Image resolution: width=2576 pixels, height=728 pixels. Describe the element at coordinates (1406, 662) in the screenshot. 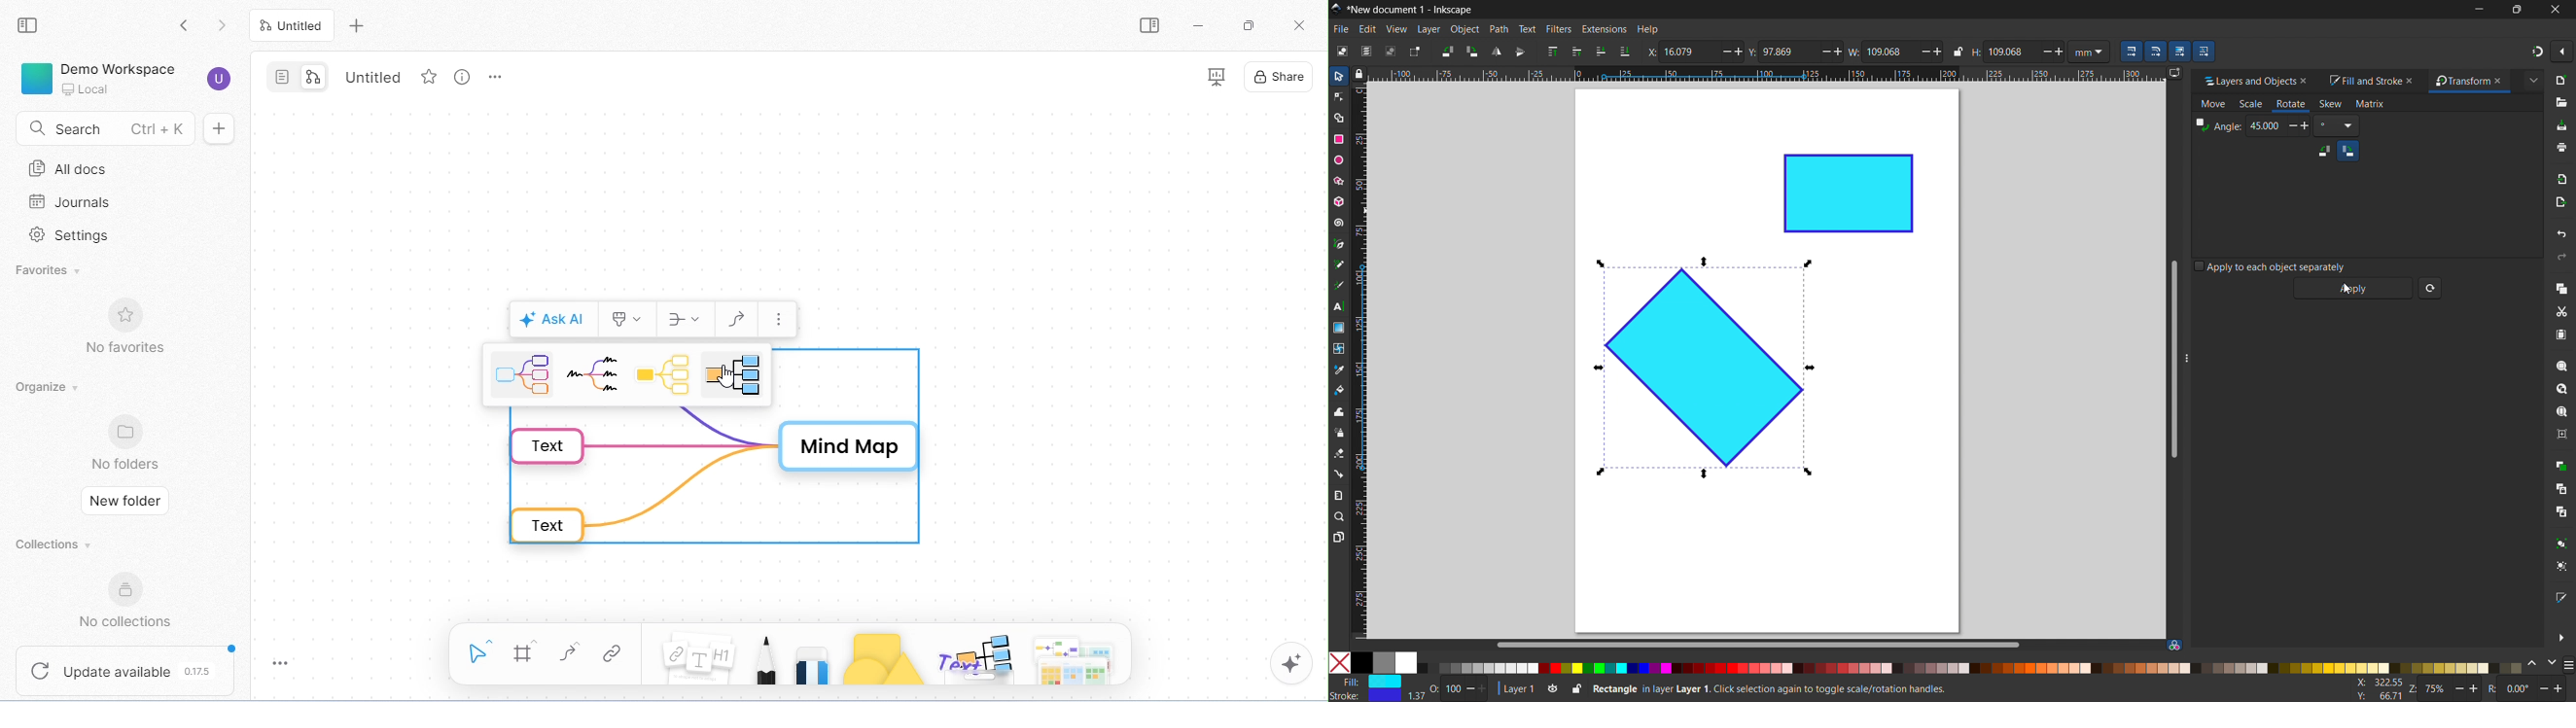

I see `White` at that location.